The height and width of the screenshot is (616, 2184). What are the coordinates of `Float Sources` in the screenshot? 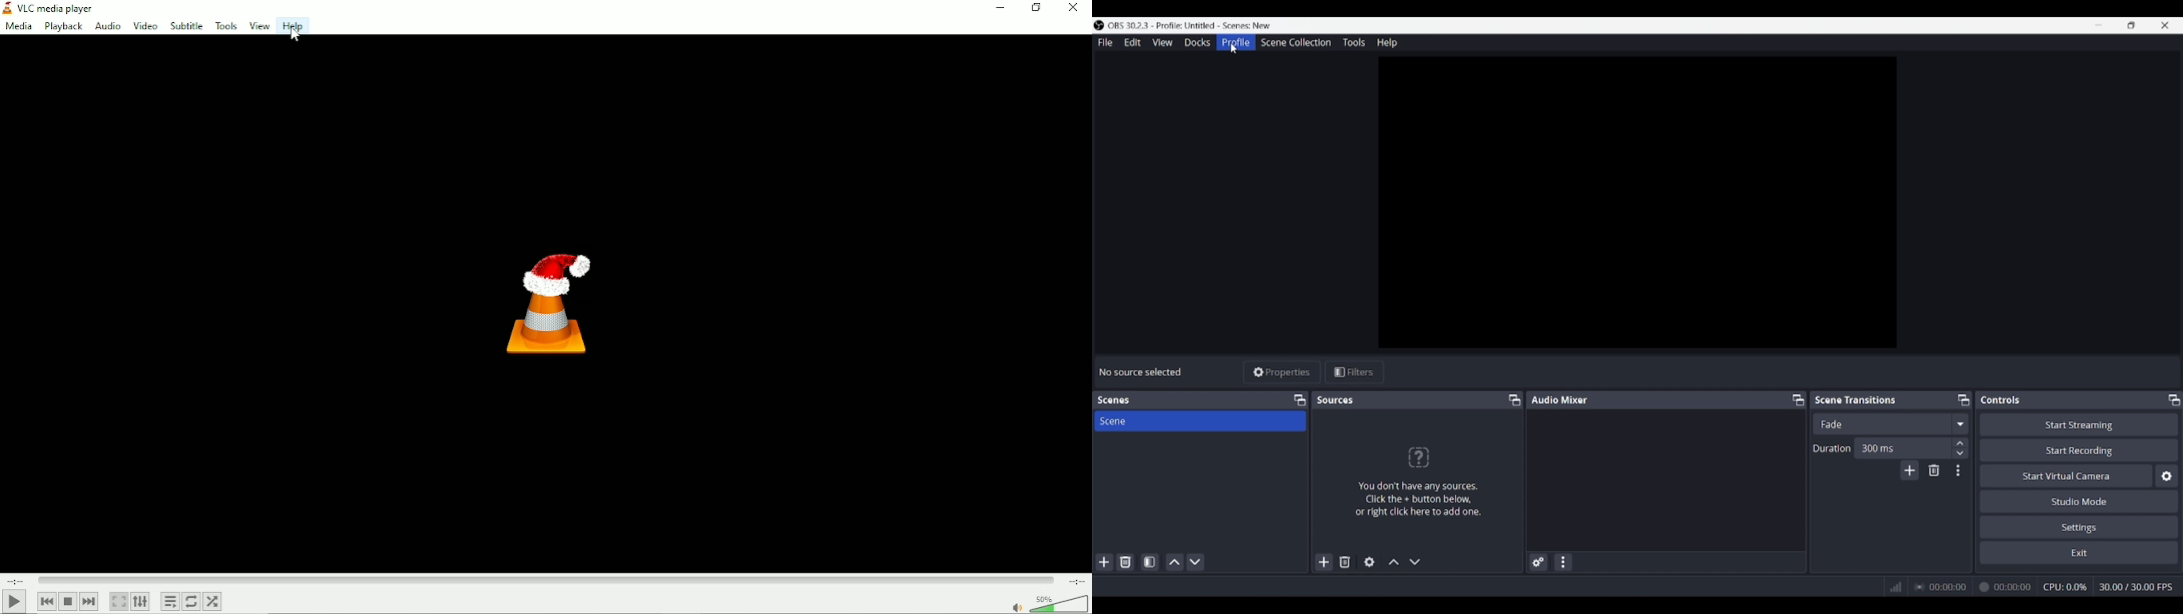 It's located at (1515, 400).